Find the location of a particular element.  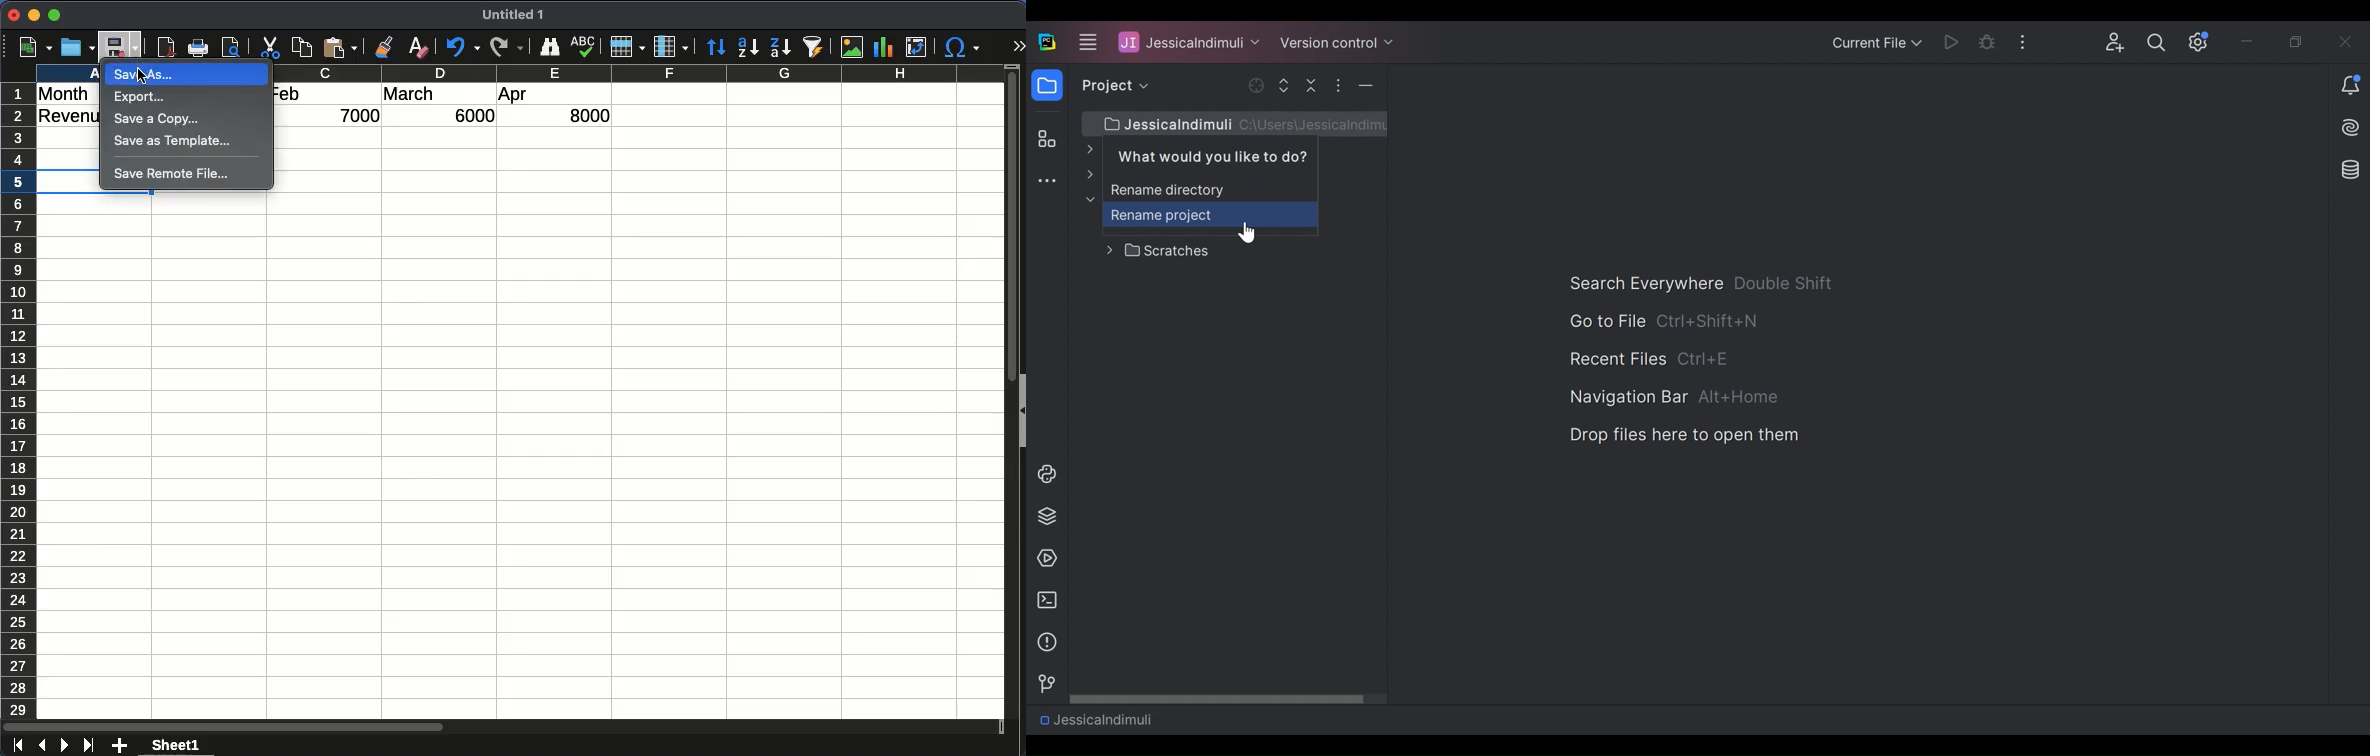

shortcut is located at coordinates (1785, 283).